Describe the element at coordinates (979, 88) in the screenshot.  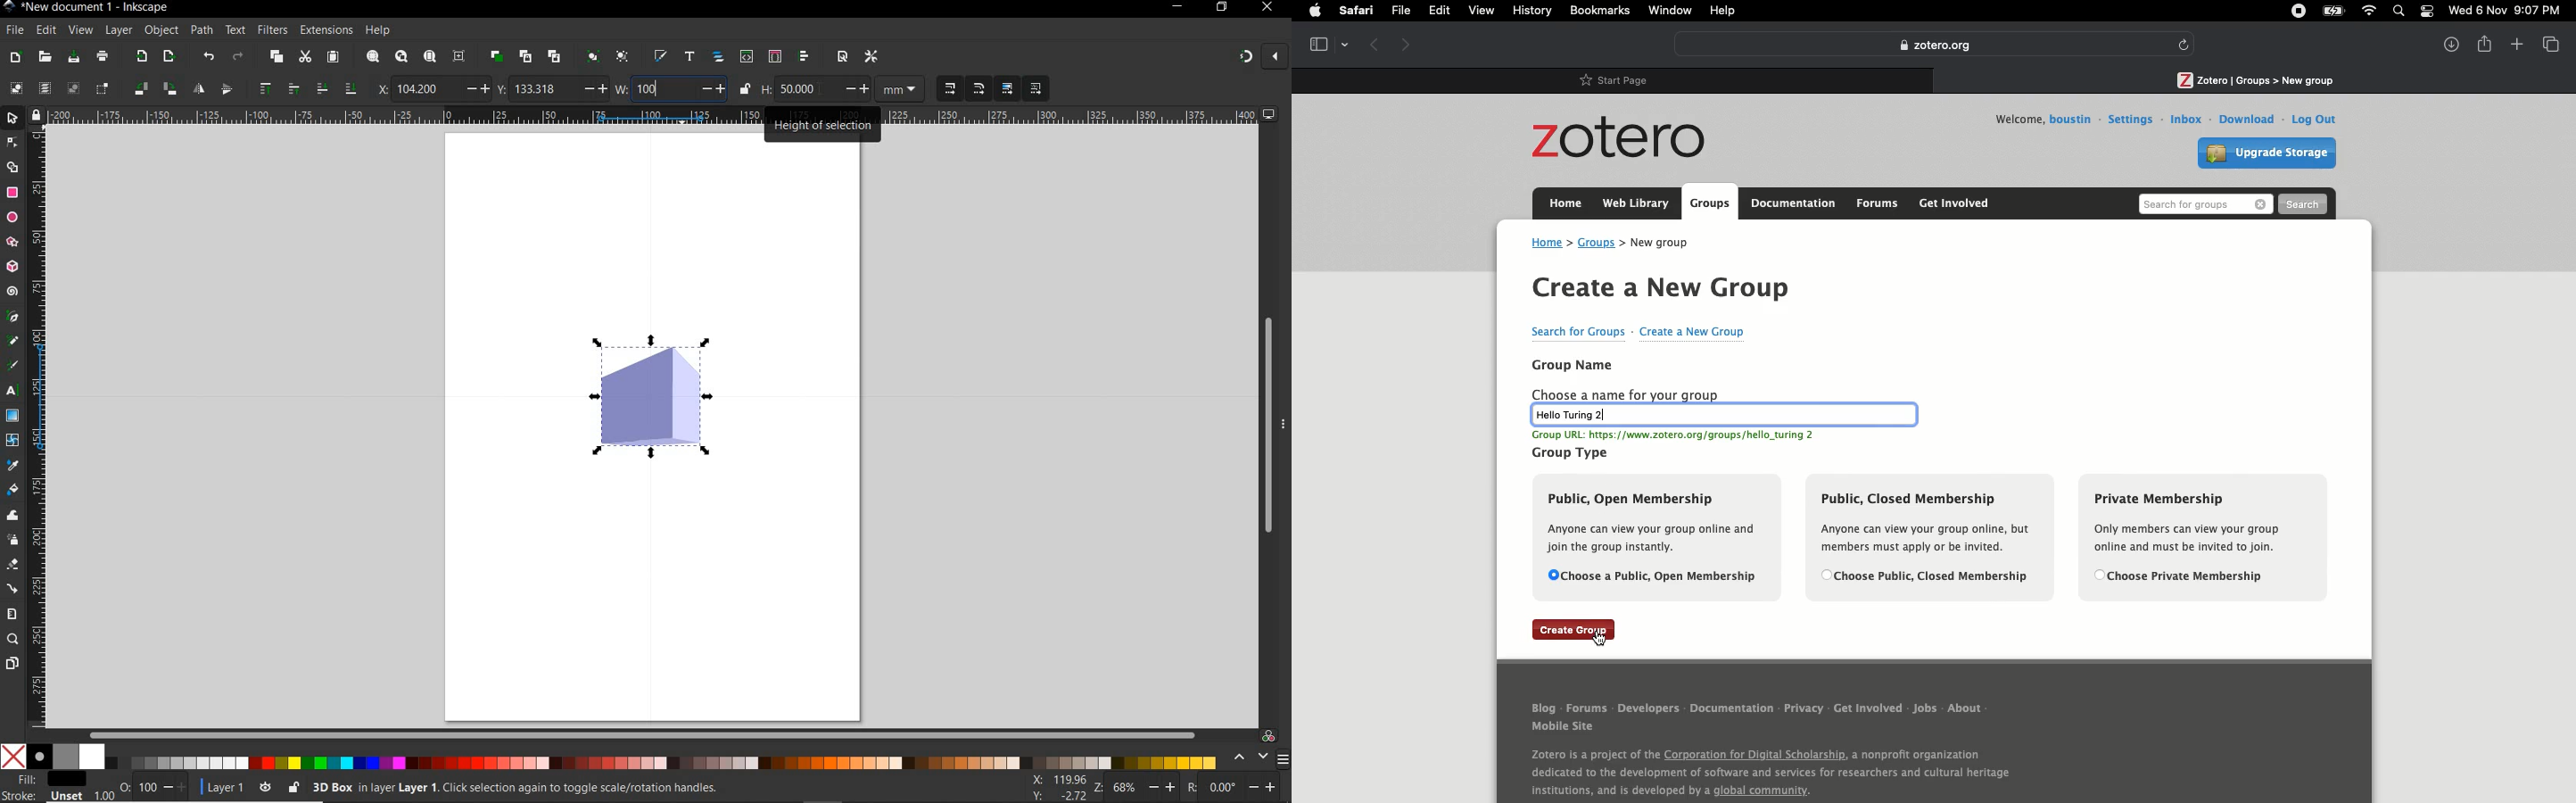
I see `when scaling` at that location.